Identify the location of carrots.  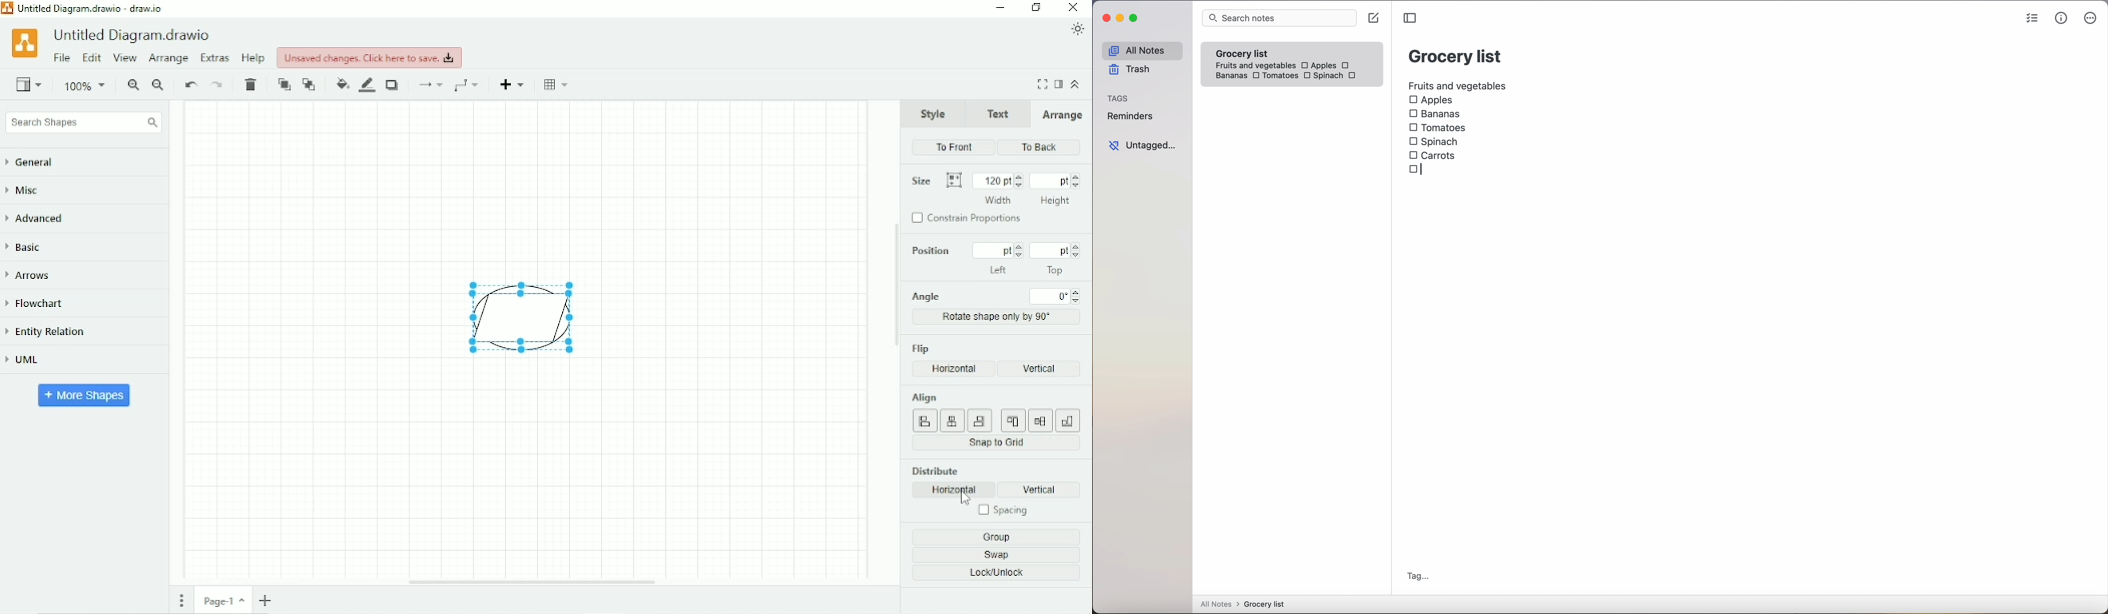
(1354, 76).